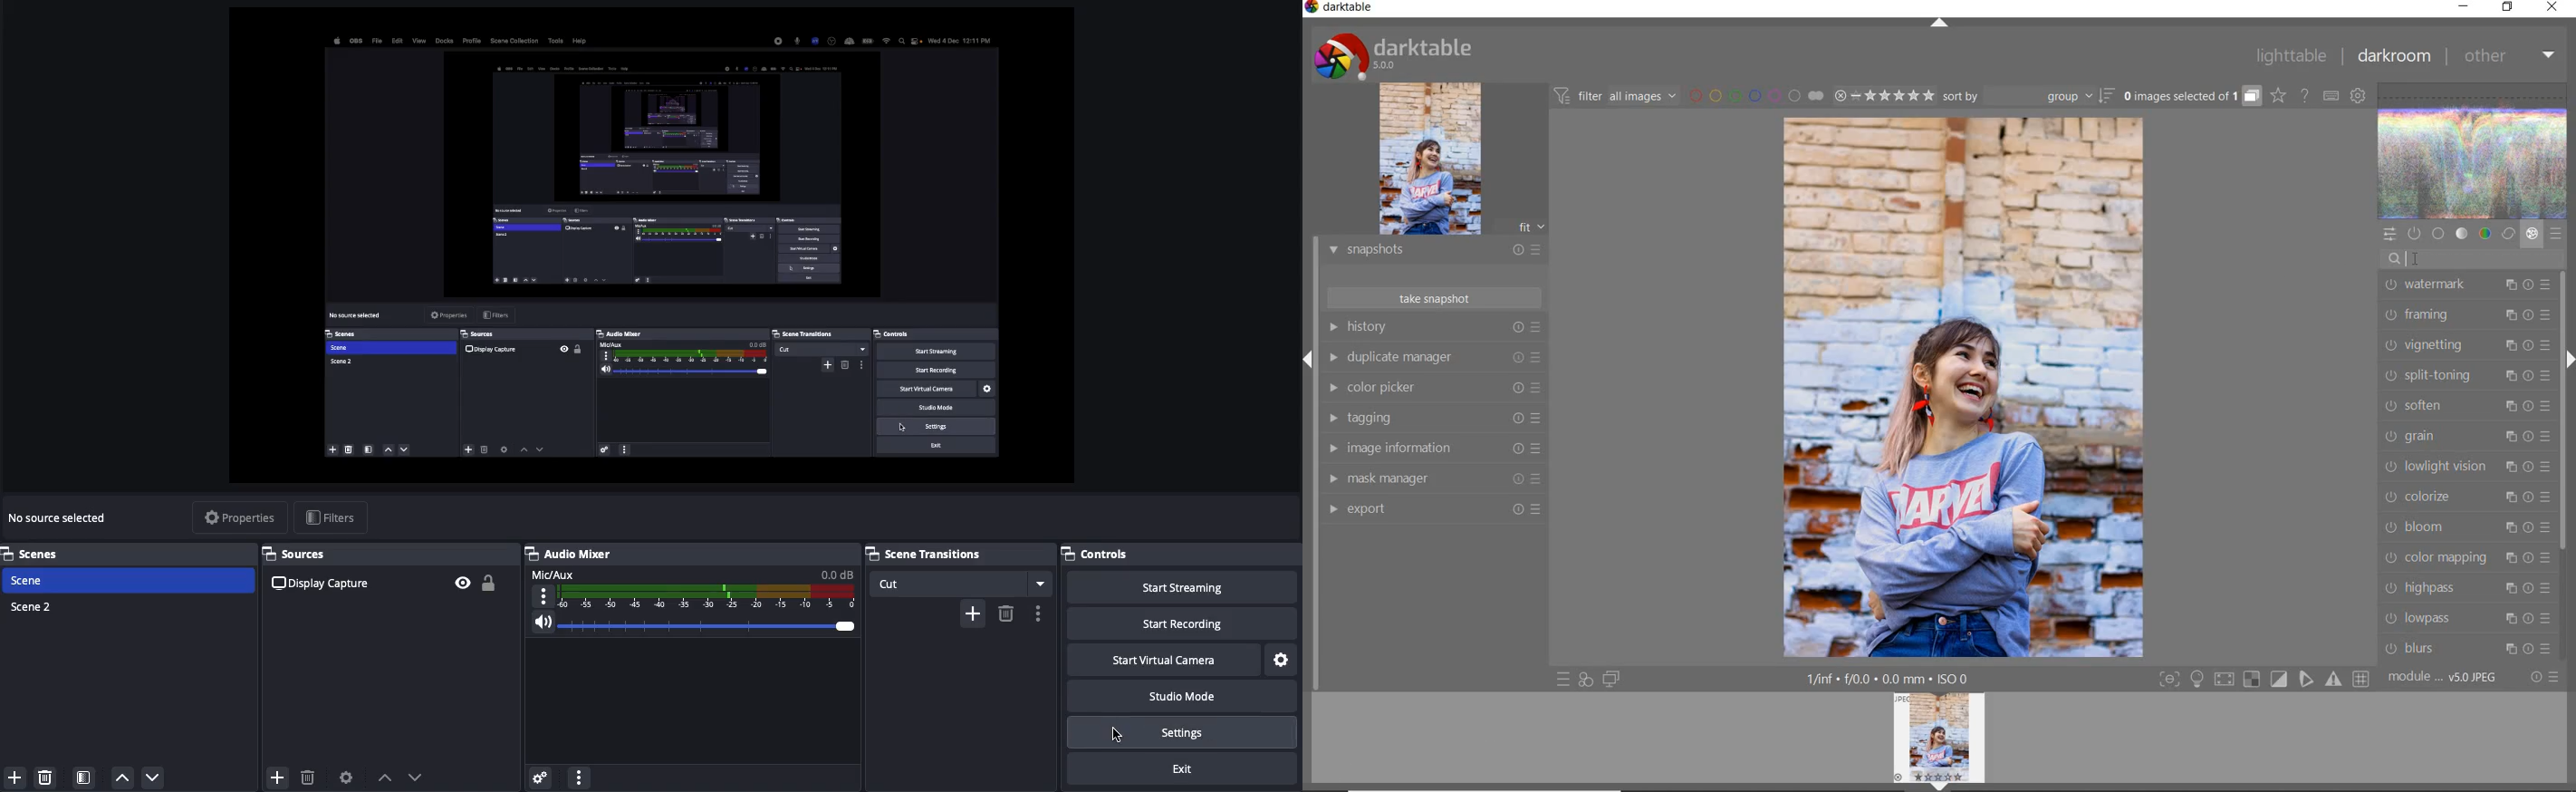  I want to click on quick access panel, so click(2391, 232).